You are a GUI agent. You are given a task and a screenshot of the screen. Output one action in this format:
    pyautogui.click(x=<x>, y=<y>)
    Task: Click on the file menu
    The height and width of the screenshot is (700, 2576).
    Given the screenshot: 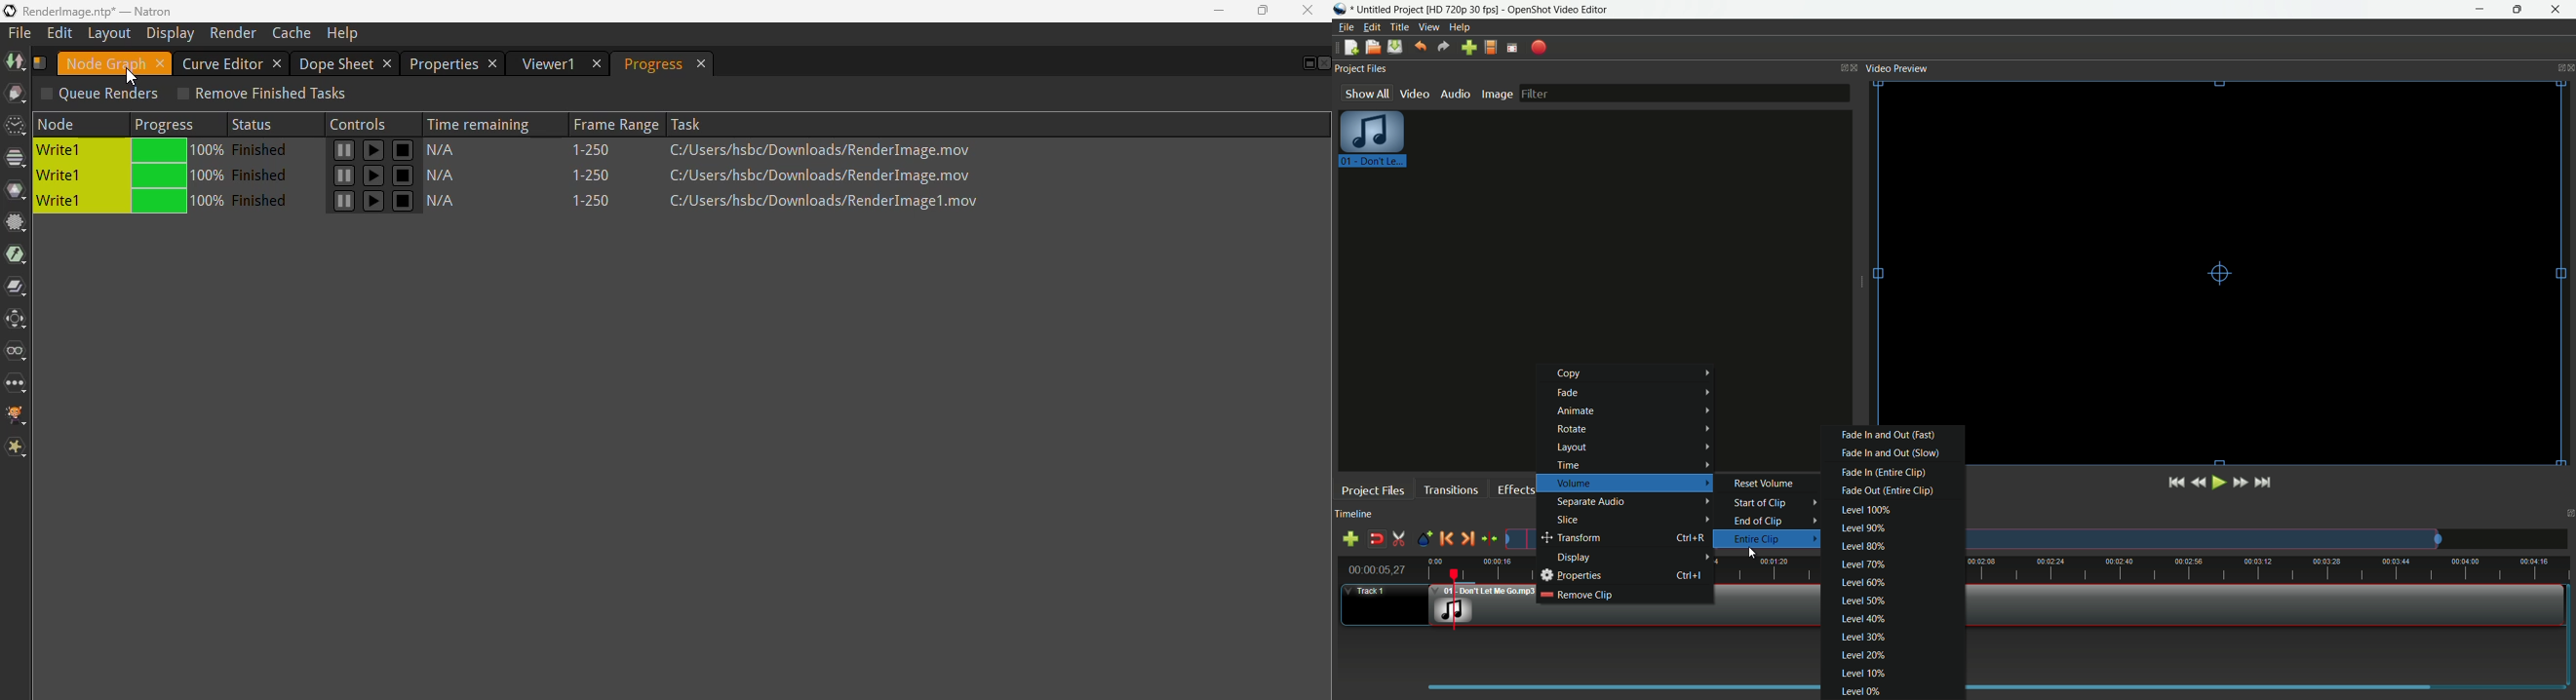 What is the action you would take?
    pyautogui.click(x=1344, y=28)
    